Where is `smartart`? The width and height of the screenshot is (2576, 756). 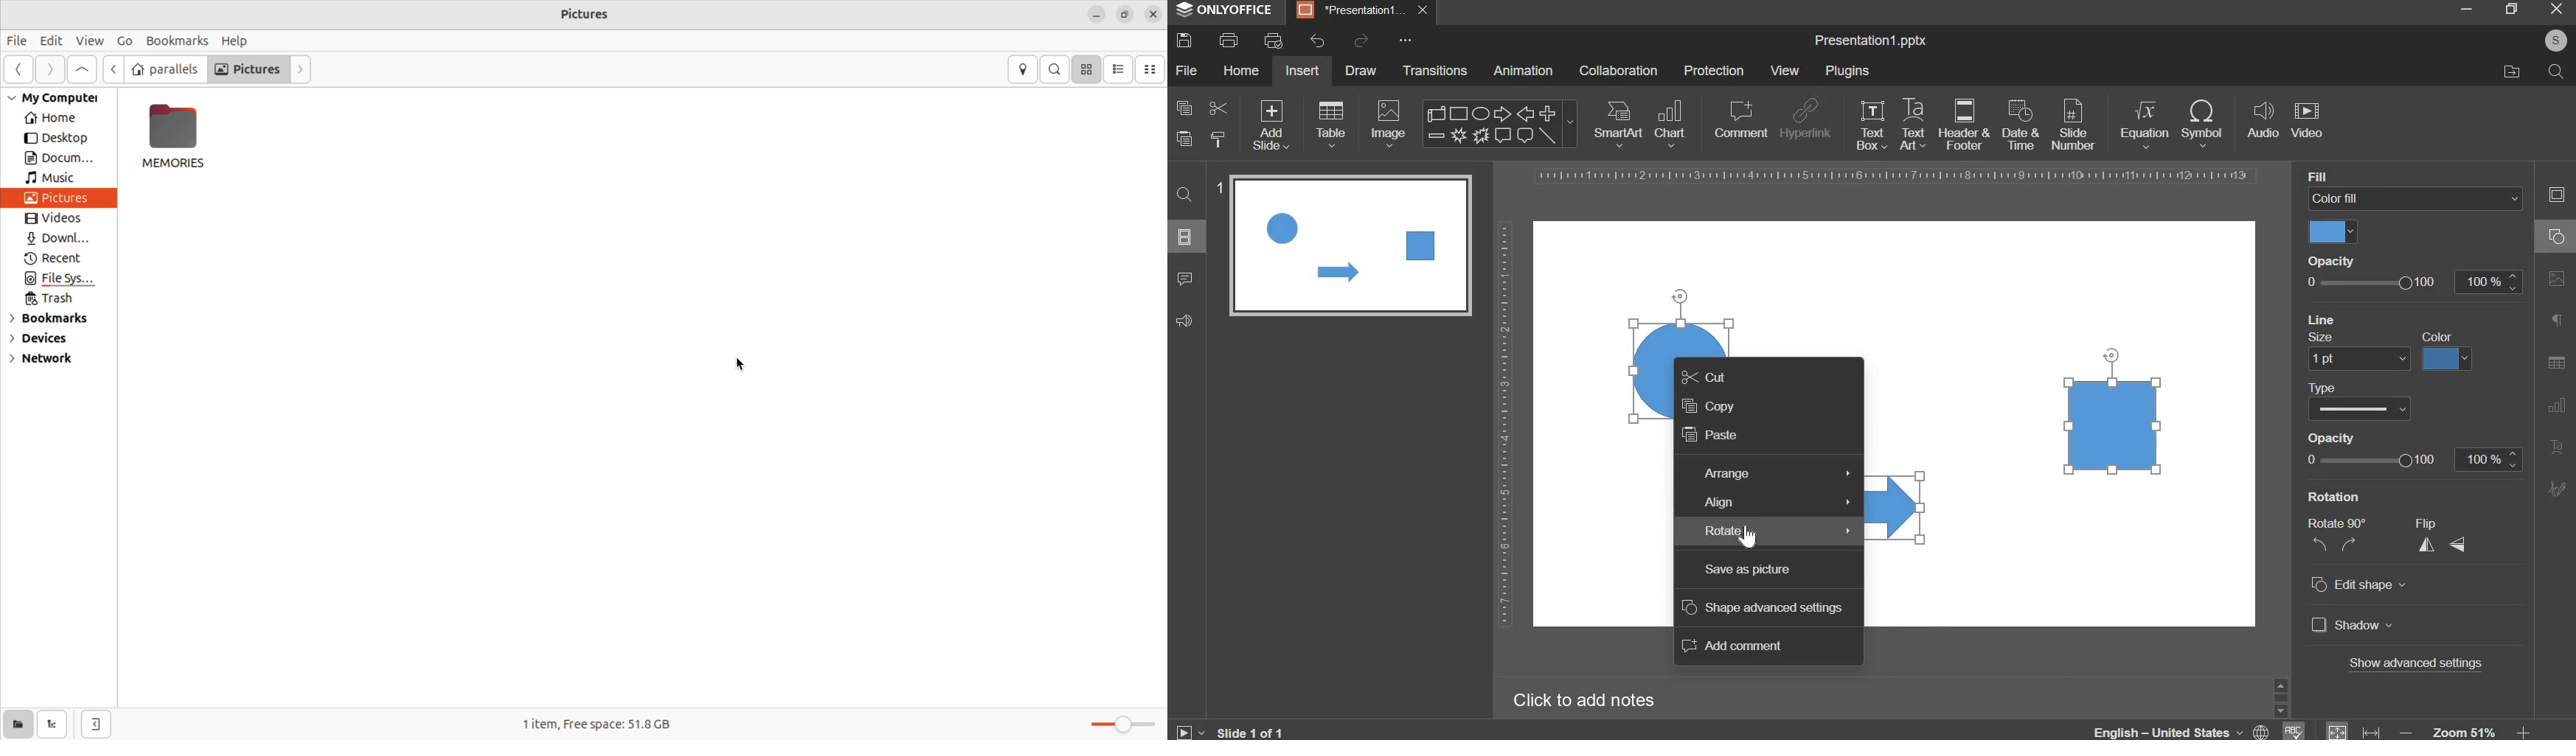
smartart is located at coordinates (1618, 121).